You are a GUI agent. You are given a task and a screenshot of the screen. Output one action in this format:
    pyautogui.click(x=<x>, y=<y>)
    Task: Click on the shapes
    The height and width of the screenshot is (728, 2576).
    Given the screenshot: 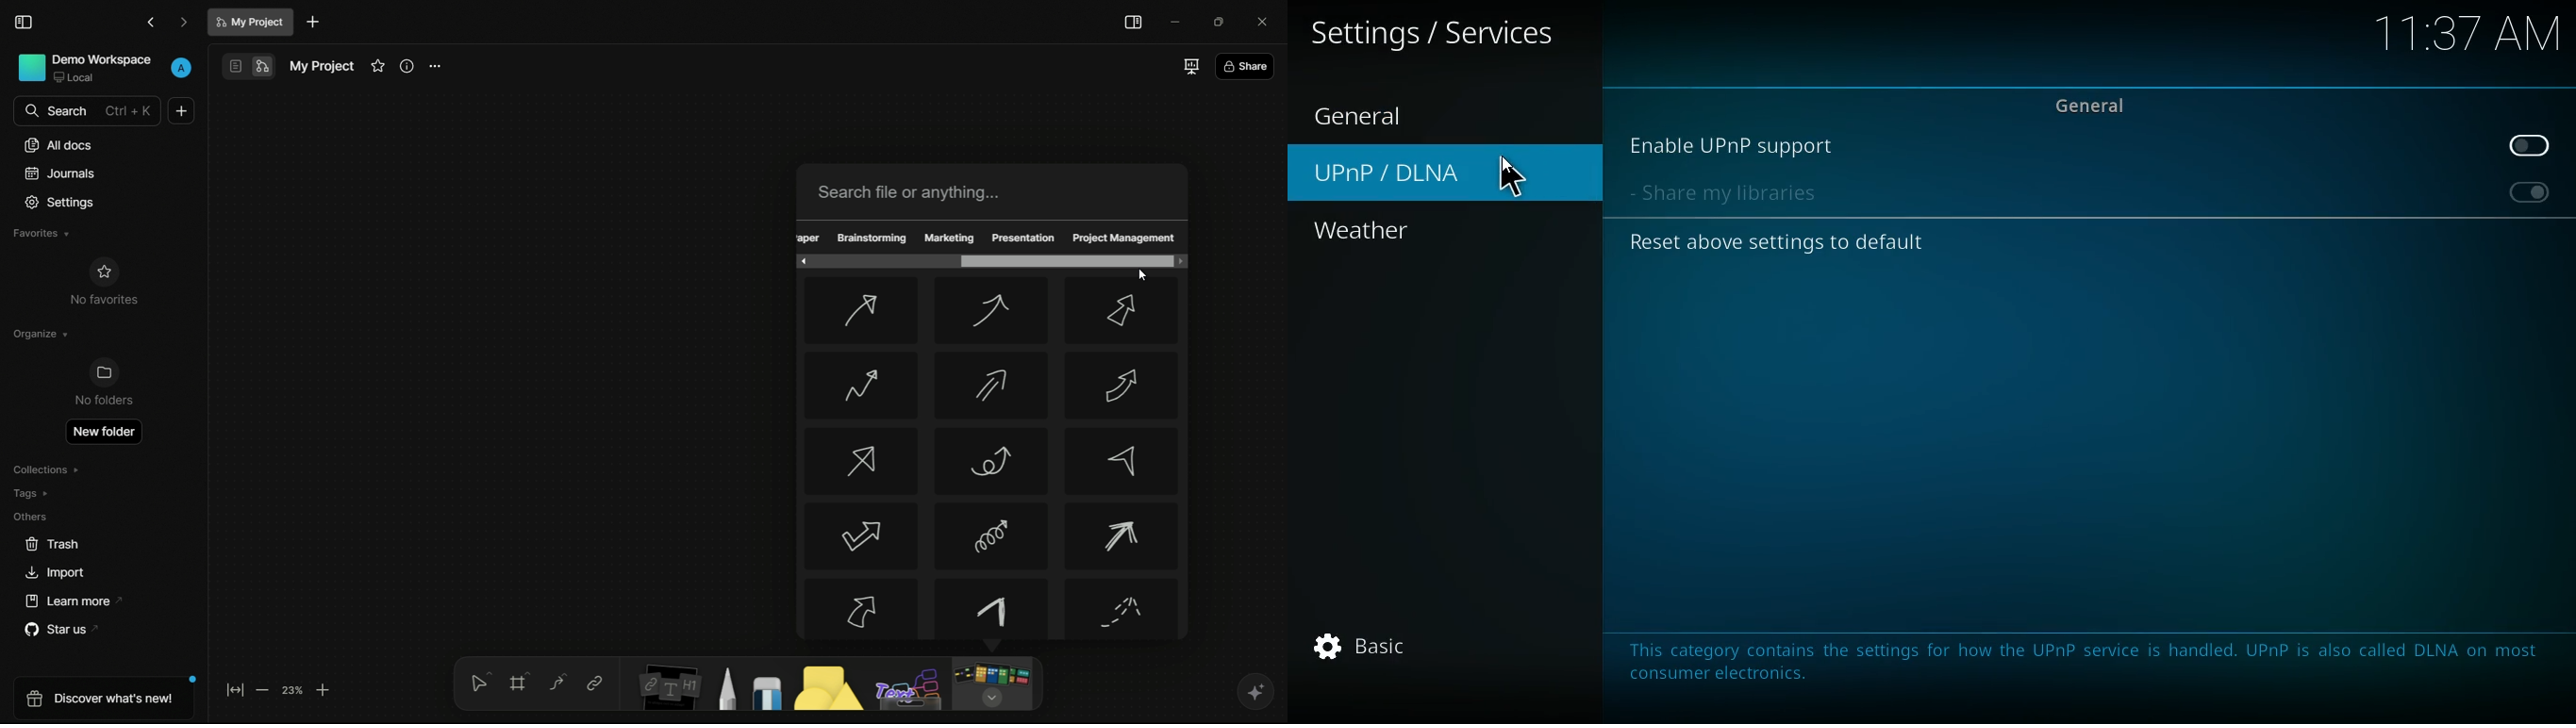 What is the action you would take?
    pyautogui.click(x=826, y=687)
    